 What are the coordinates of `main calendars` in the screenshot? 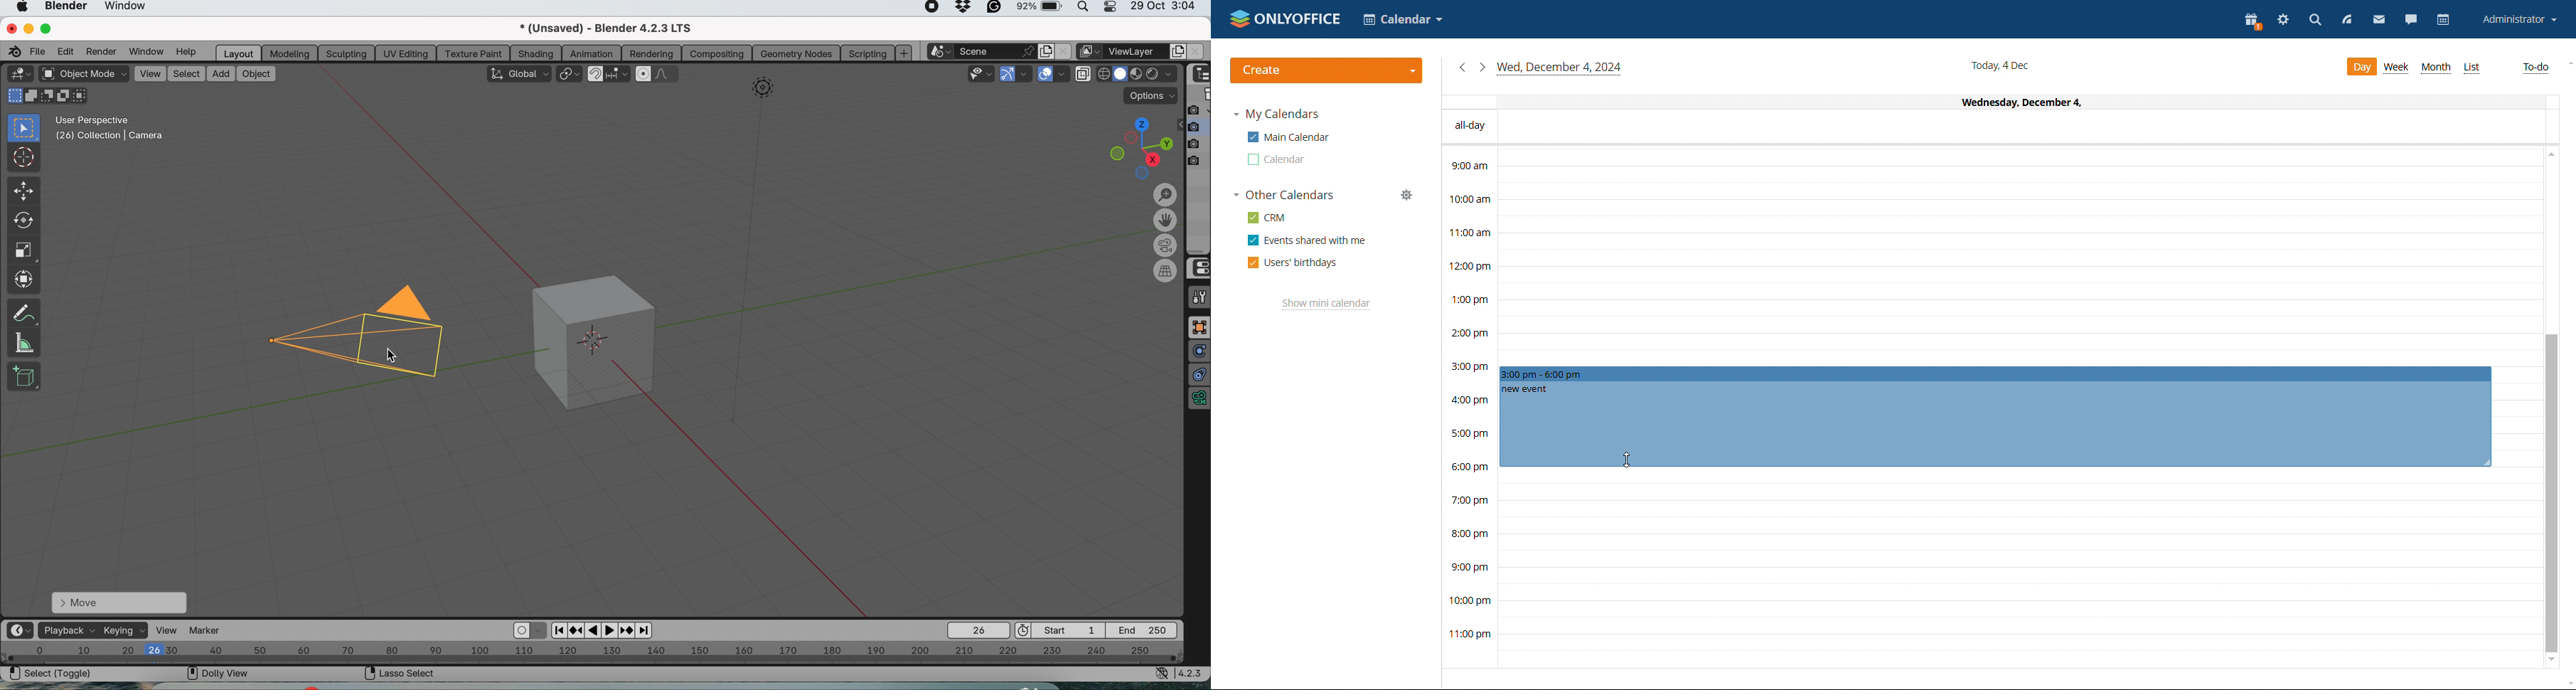 It's located at (1288, 137).